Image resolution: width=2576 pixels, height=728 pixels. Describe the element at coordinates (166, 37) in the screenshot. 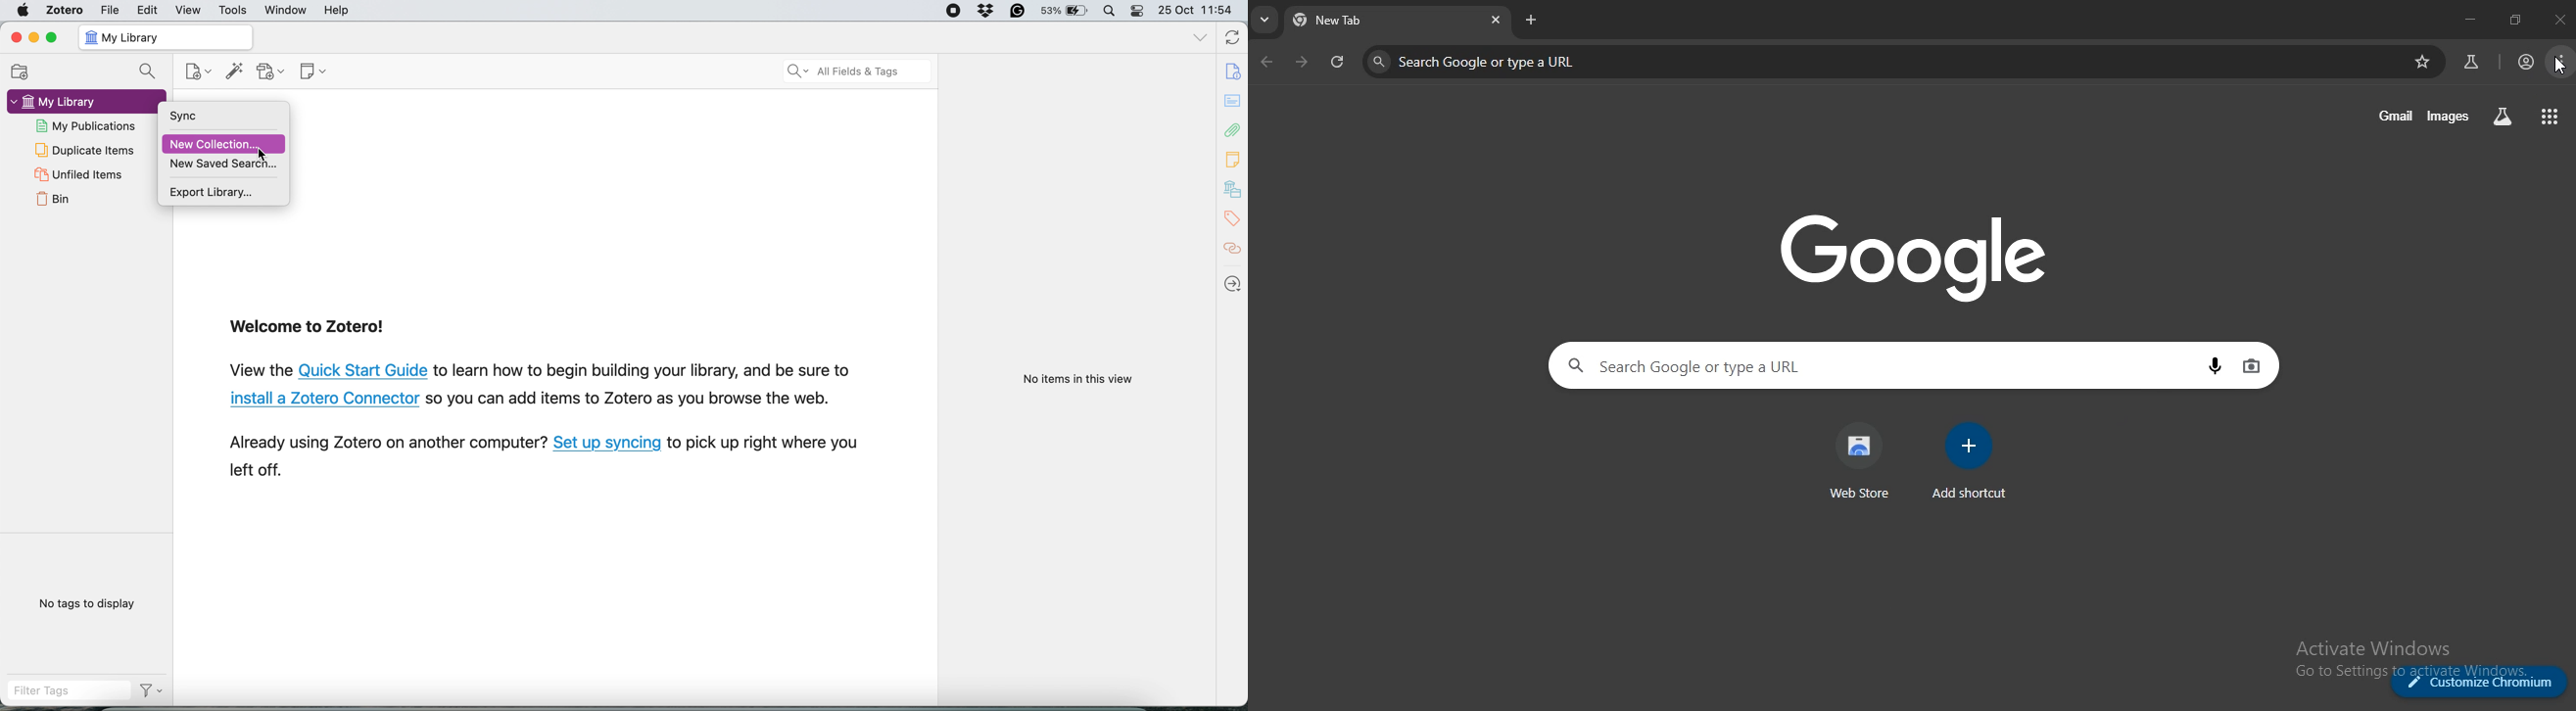

I see `my library` at that location.